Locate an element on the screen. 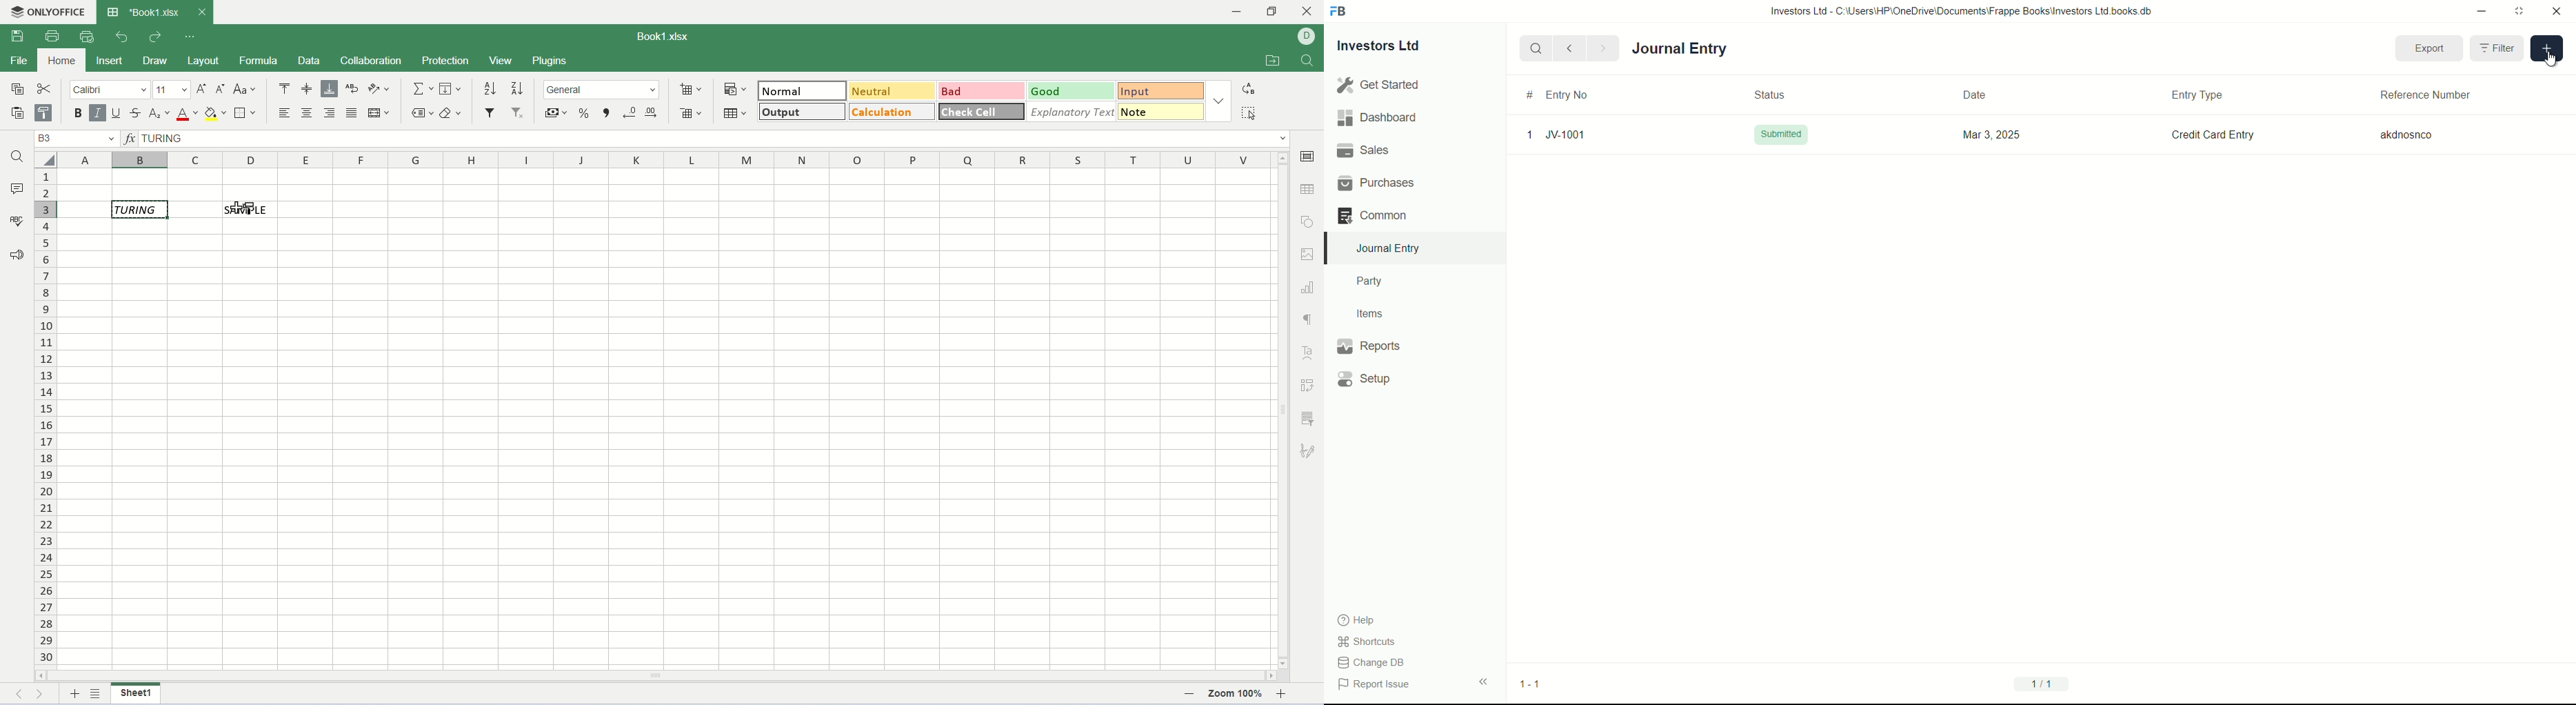  clear is located at coordinates (451, 113).